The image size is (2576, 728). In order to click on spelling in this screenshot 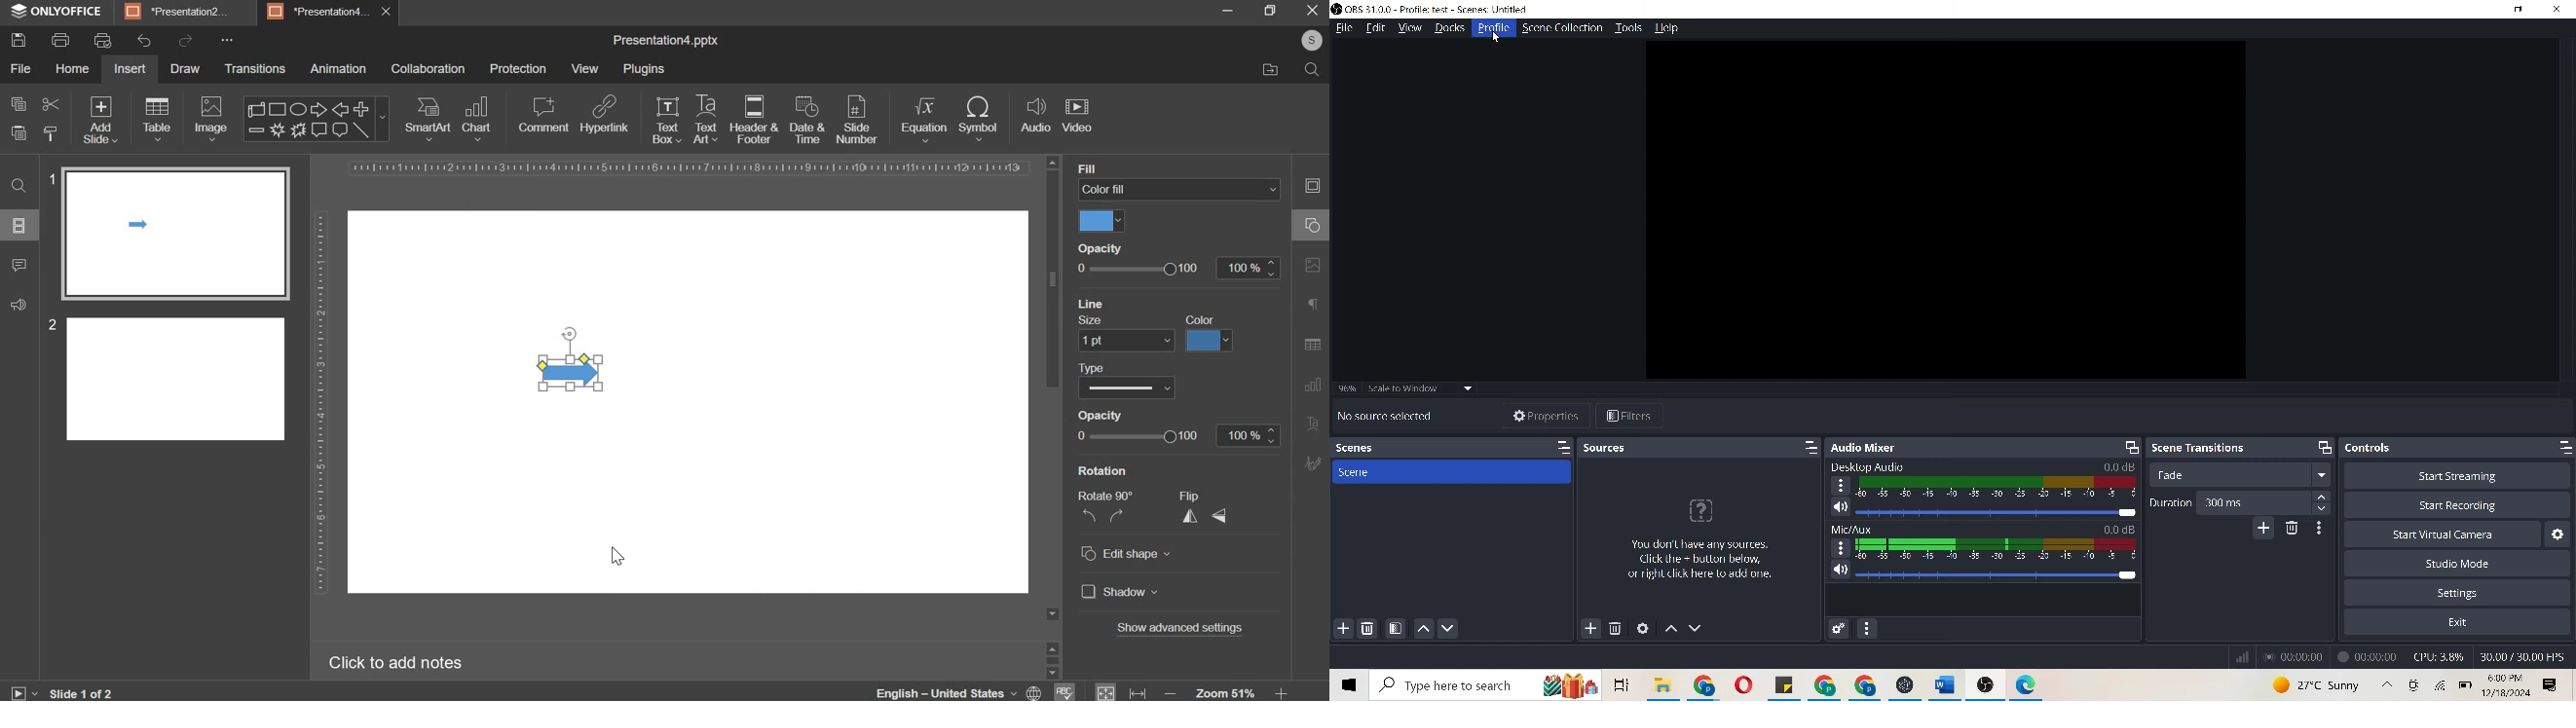, I will do `click(1064, 686)`.